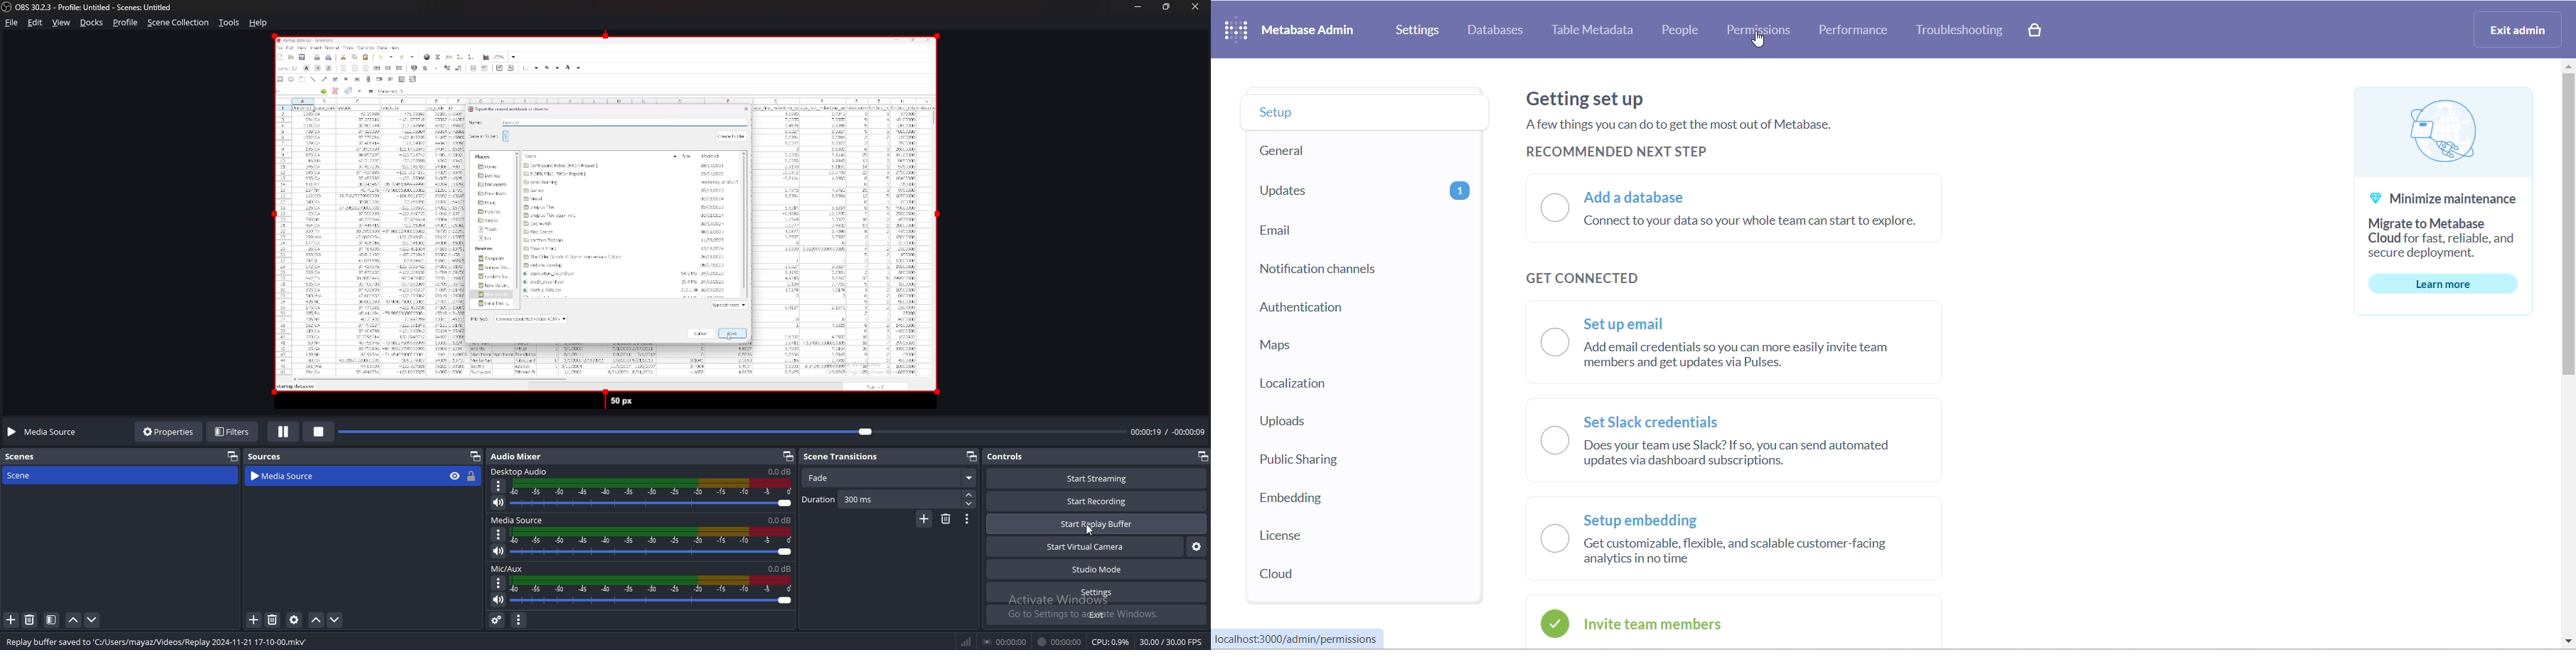 This screenshot has height=672, width=2576. What do you see at coordinates (273, 619) in the screenshot?
I see `delete source` at bounding box center [273, 619].